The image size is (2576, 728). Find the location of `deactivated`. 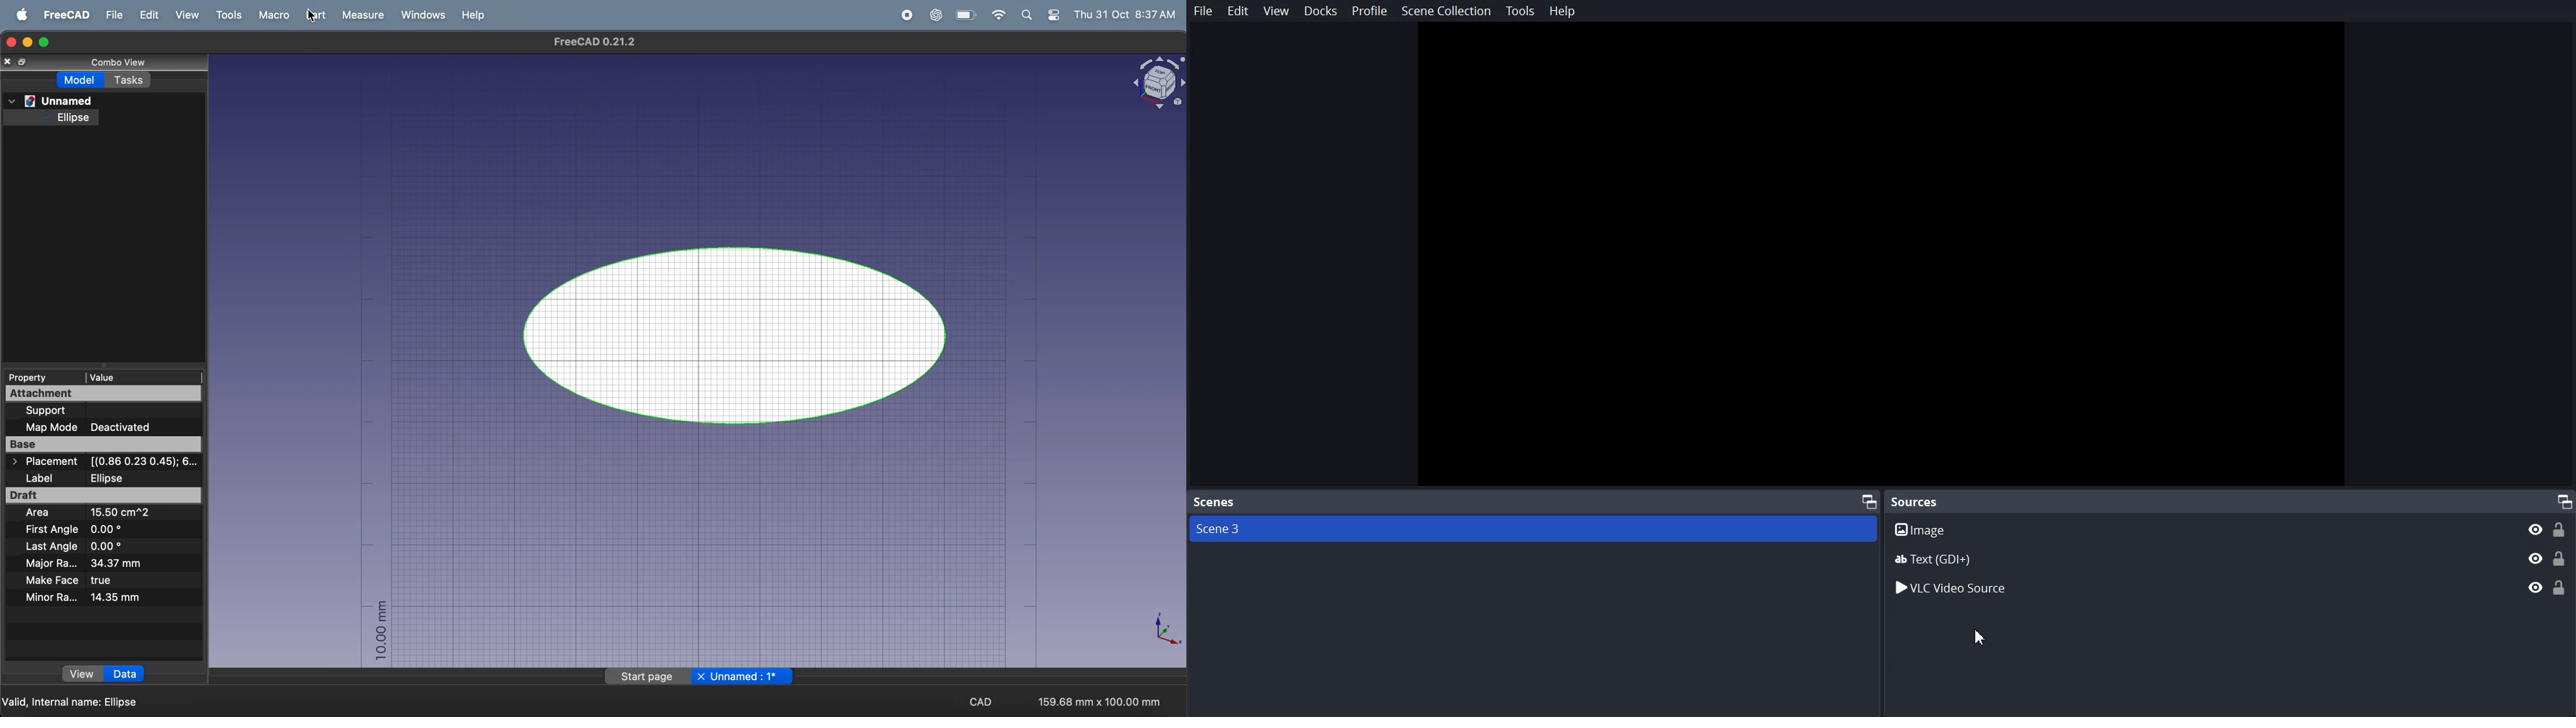

deactivated is located at coordinates (126, 428).